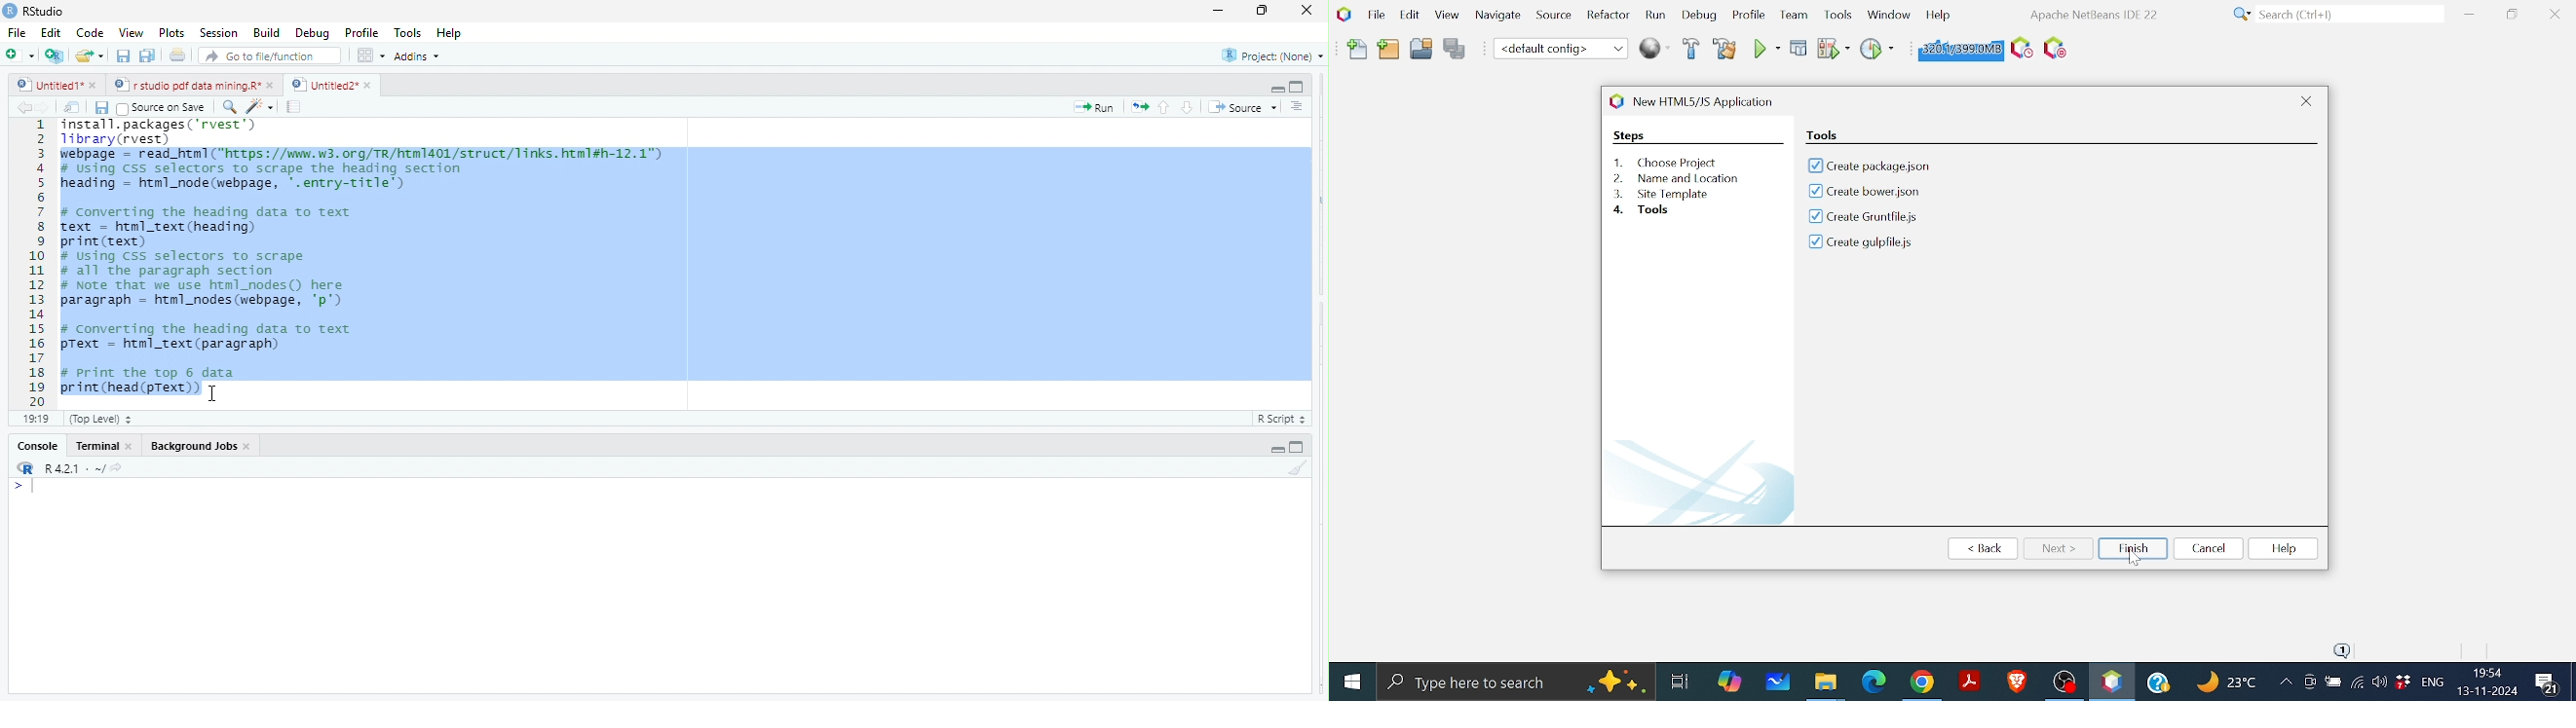 The height and width of the screenshot is (728, 2576). I want to click on find/replace, so click(228, 106).